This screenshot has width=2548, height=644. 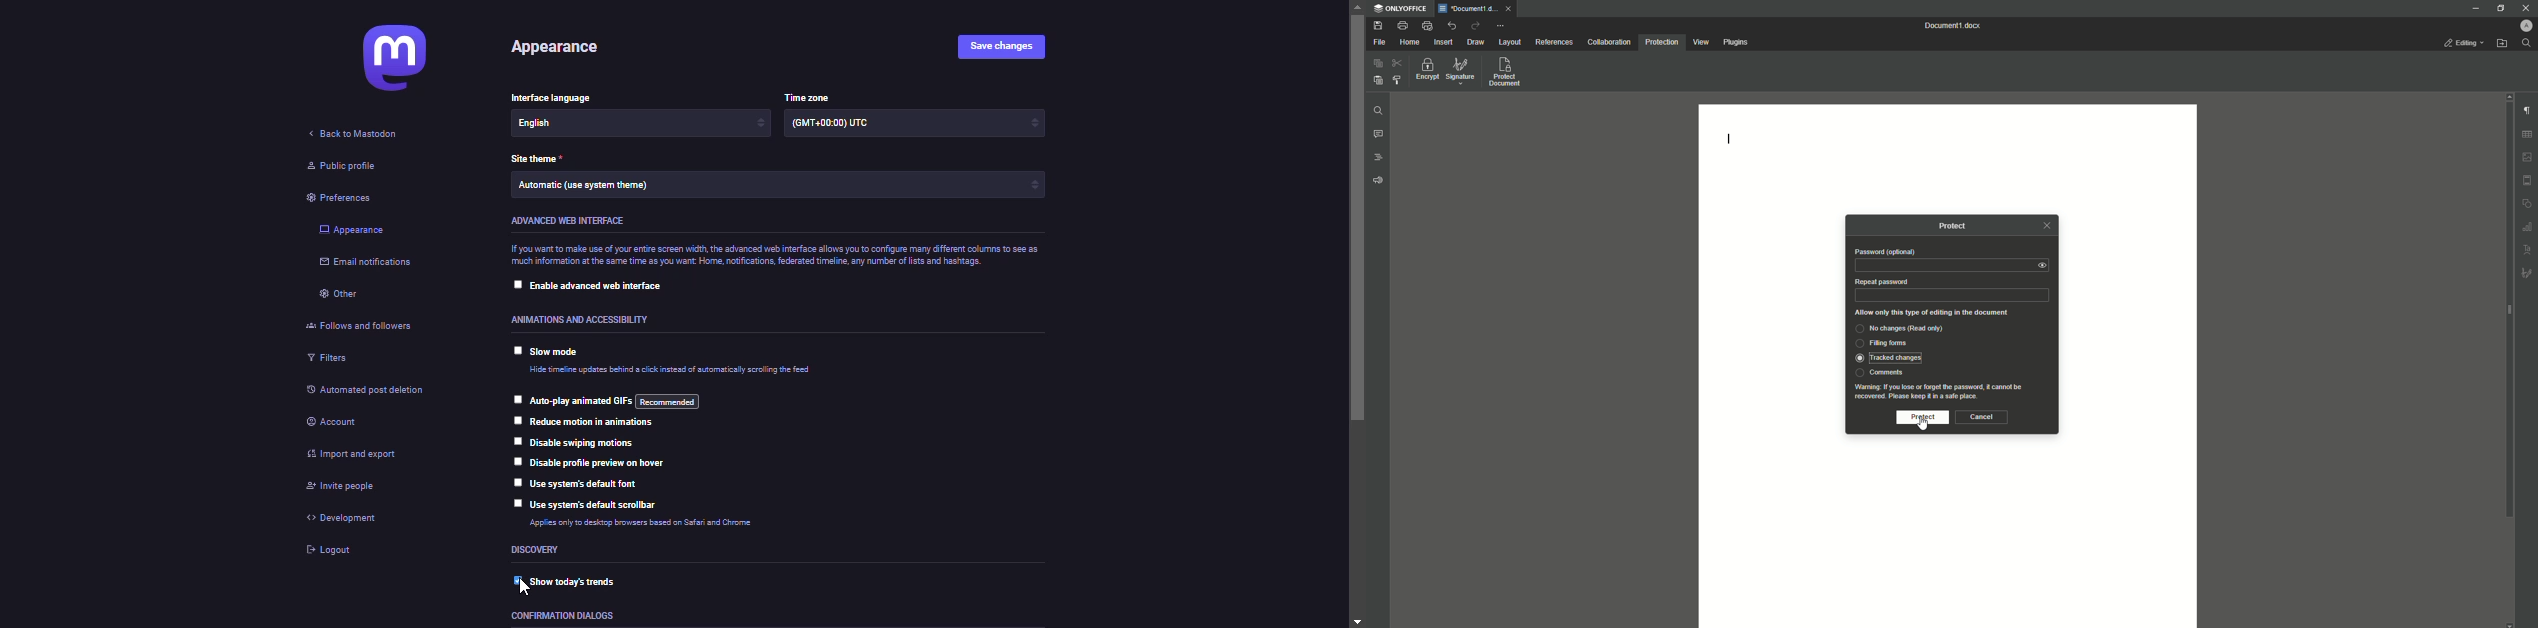 What do you see at coordinates (1857, 357) in the screenshot?
I see `Selected` at bounding box center [1857, 357].